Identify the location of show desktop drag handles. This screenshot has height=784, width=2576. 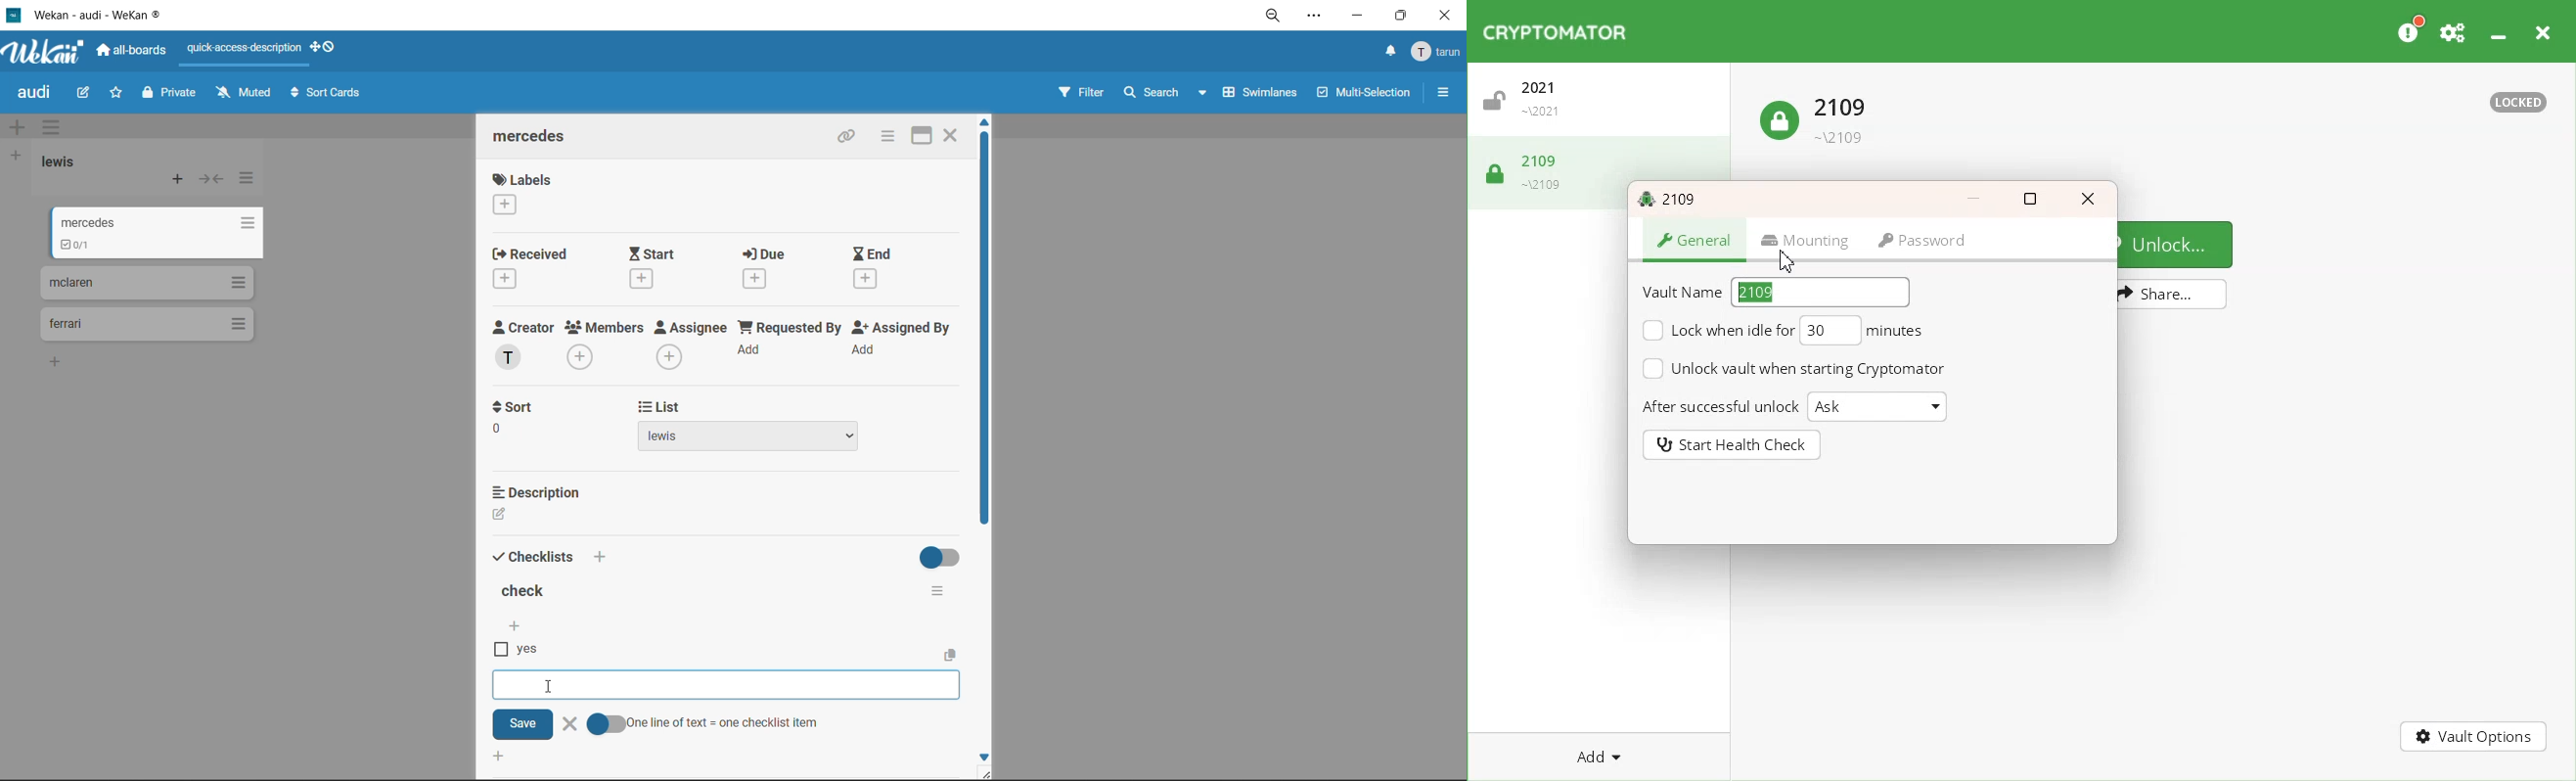
(329, 47).